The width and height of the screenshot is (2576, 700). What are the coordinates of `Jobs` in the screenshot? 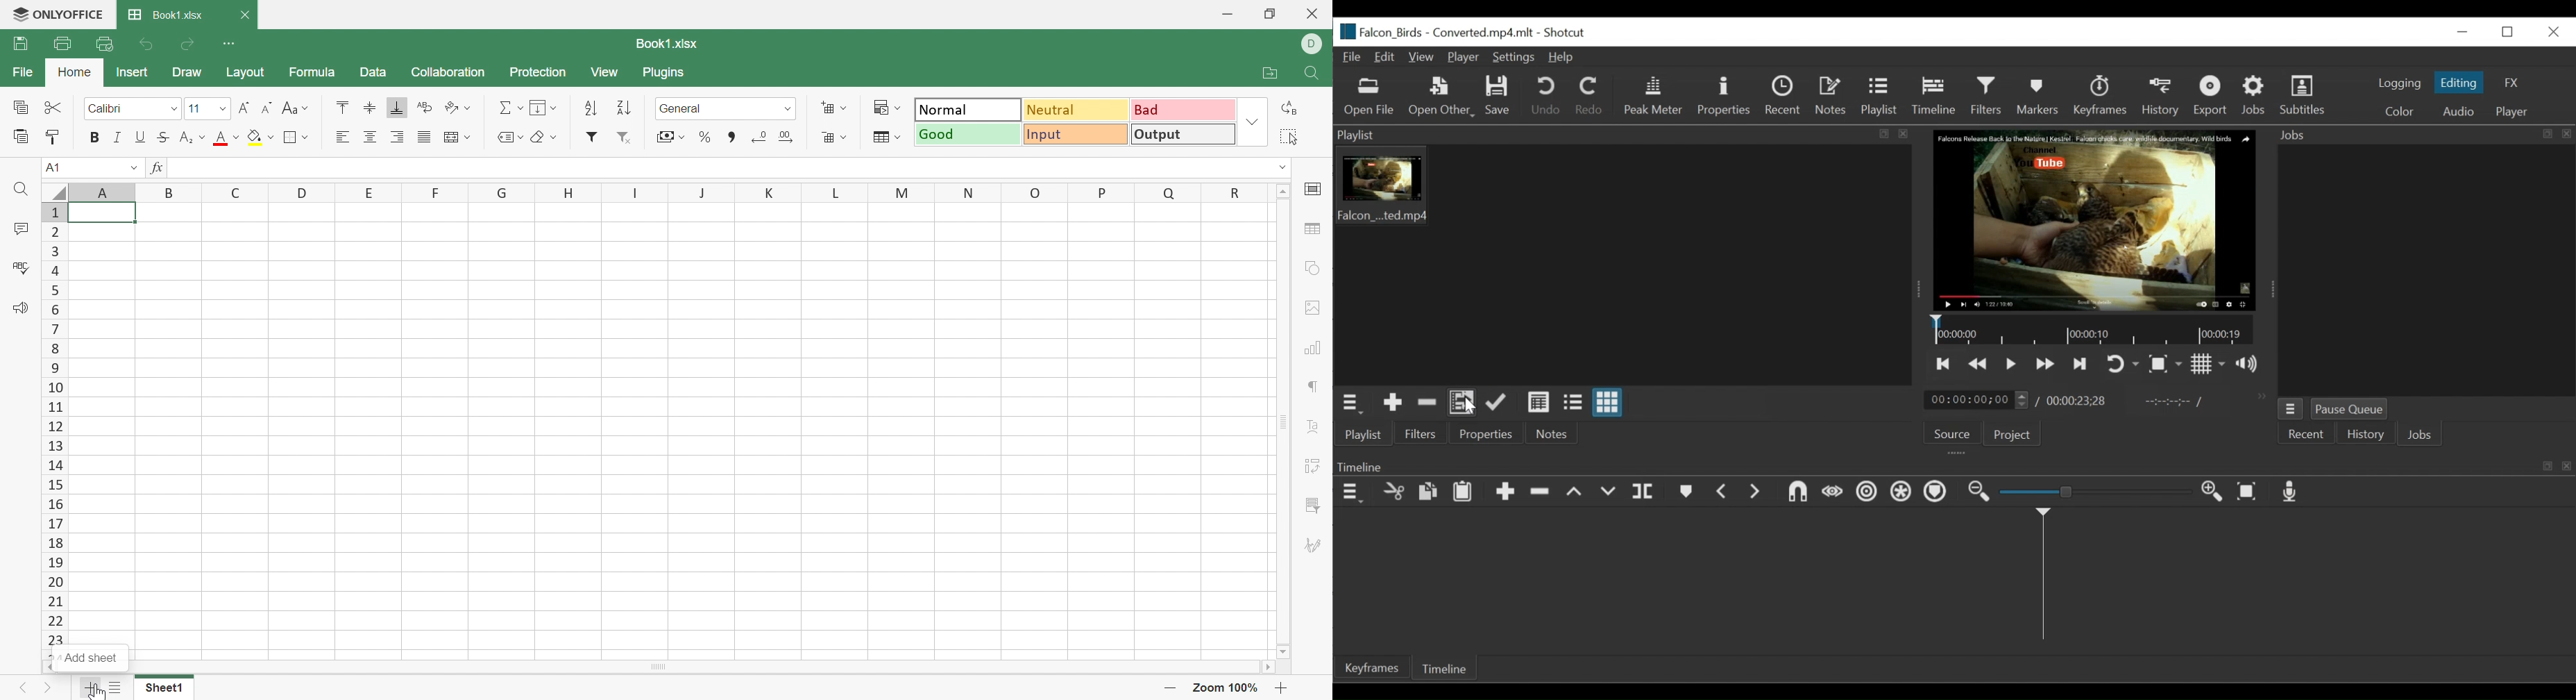 It's located at (2423, 436).